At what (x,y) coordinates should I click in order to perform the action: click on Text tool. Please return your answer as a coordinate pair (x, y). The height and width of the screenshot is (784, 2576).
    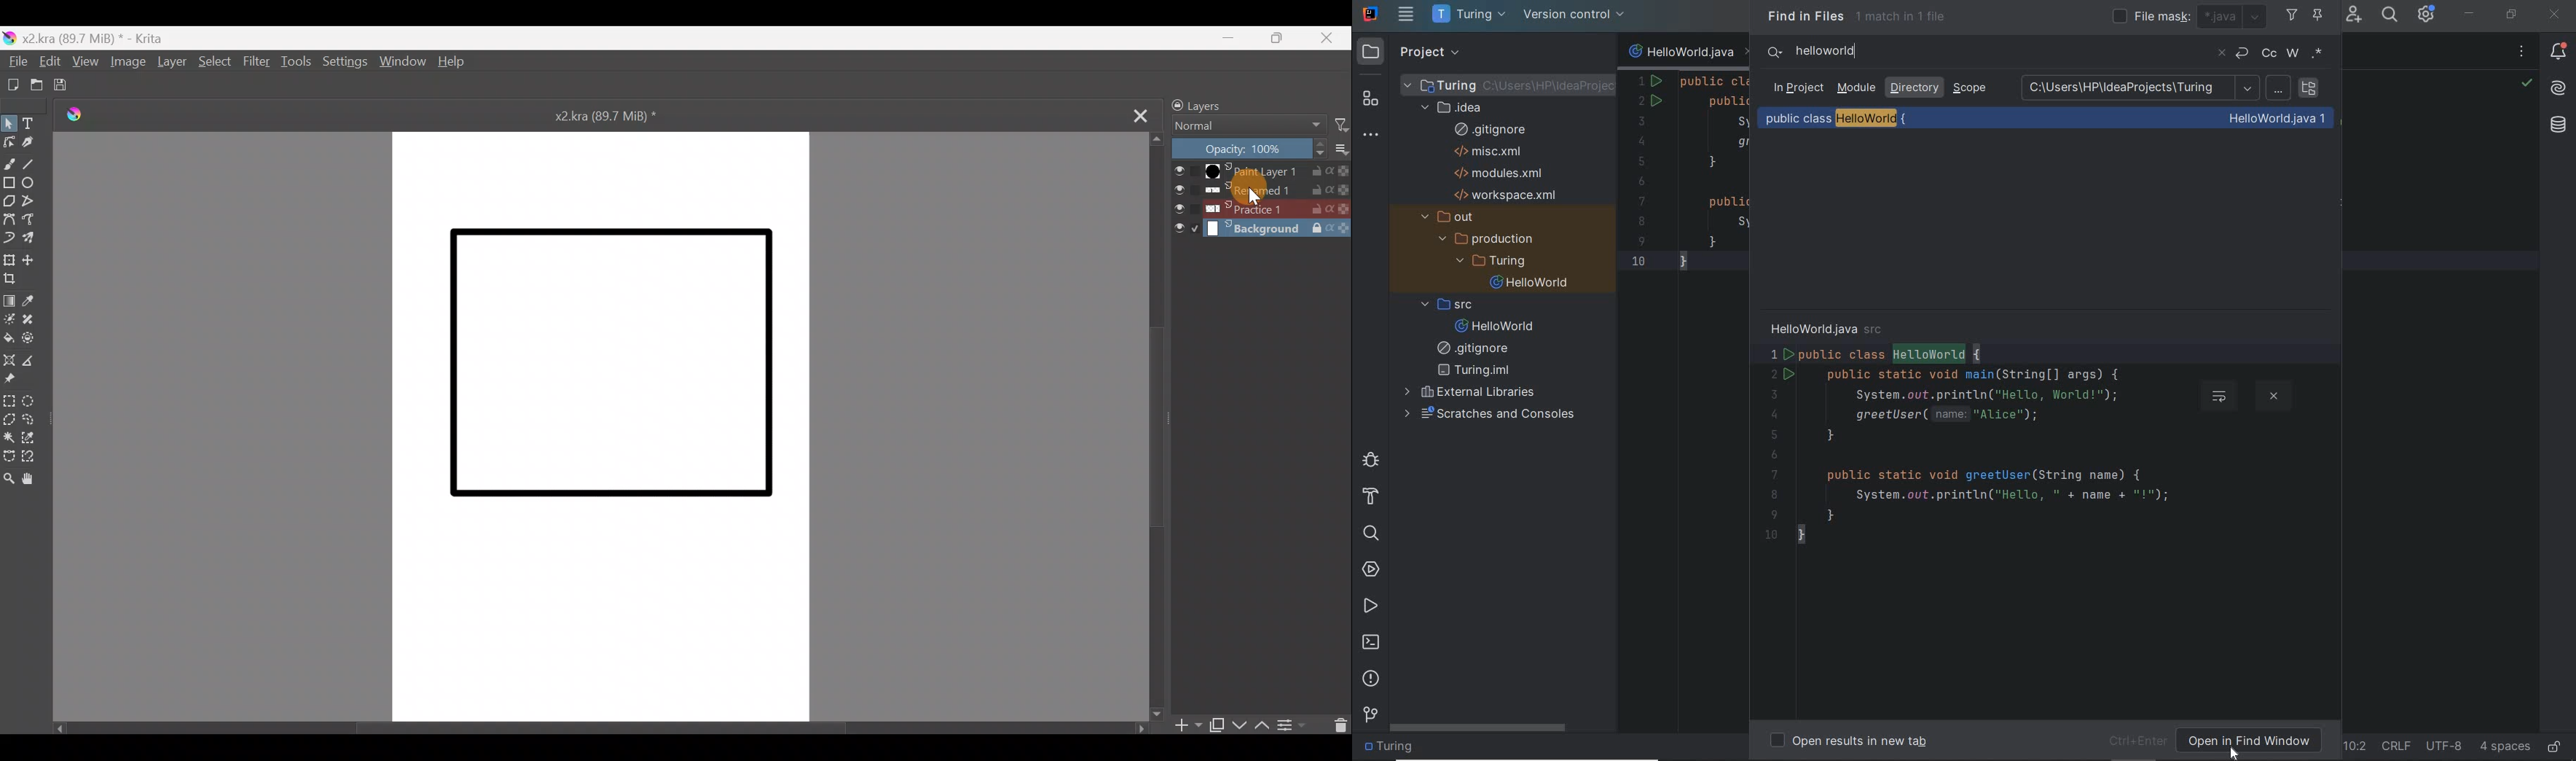
    Looking at the image, I should click on (33, 123).